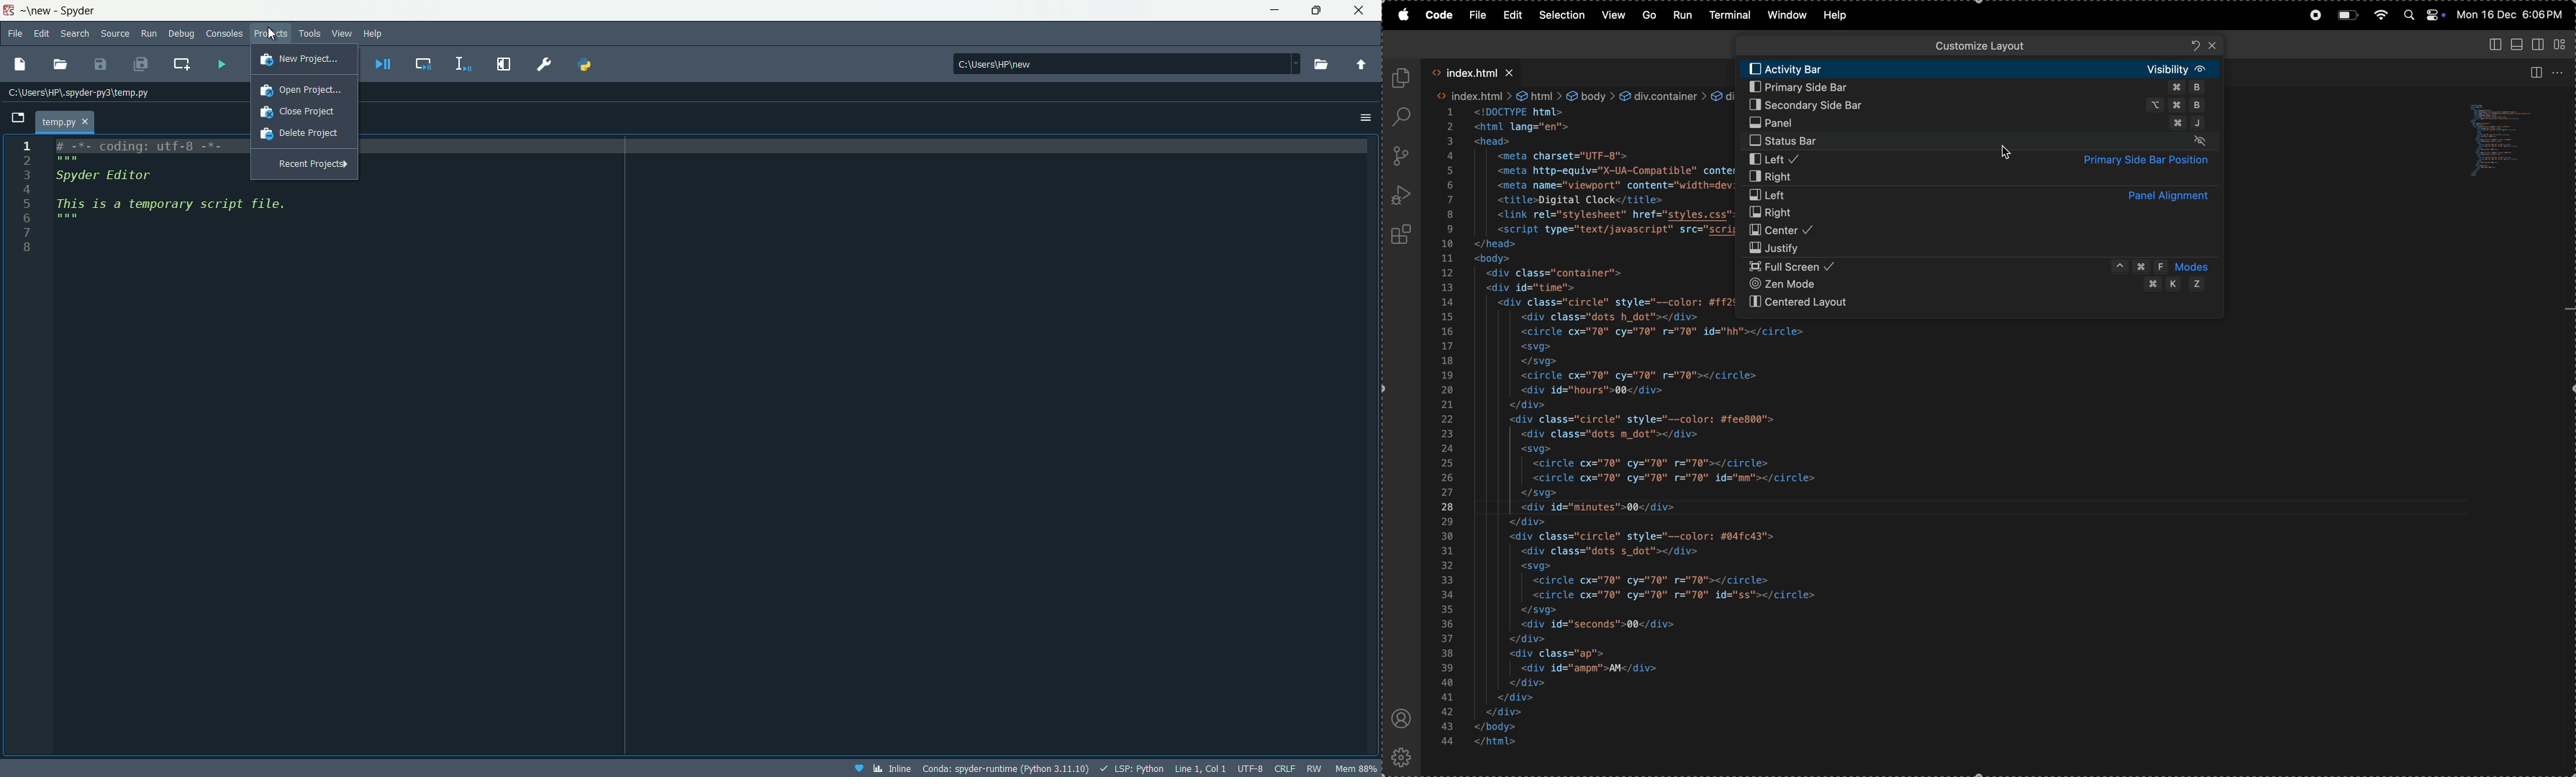 The image size is (2576, 784). What do you see at coordinates (1200, 768) in the screenshot?
I see `Line 1, Col 1` at bounding box center [1200, 768].